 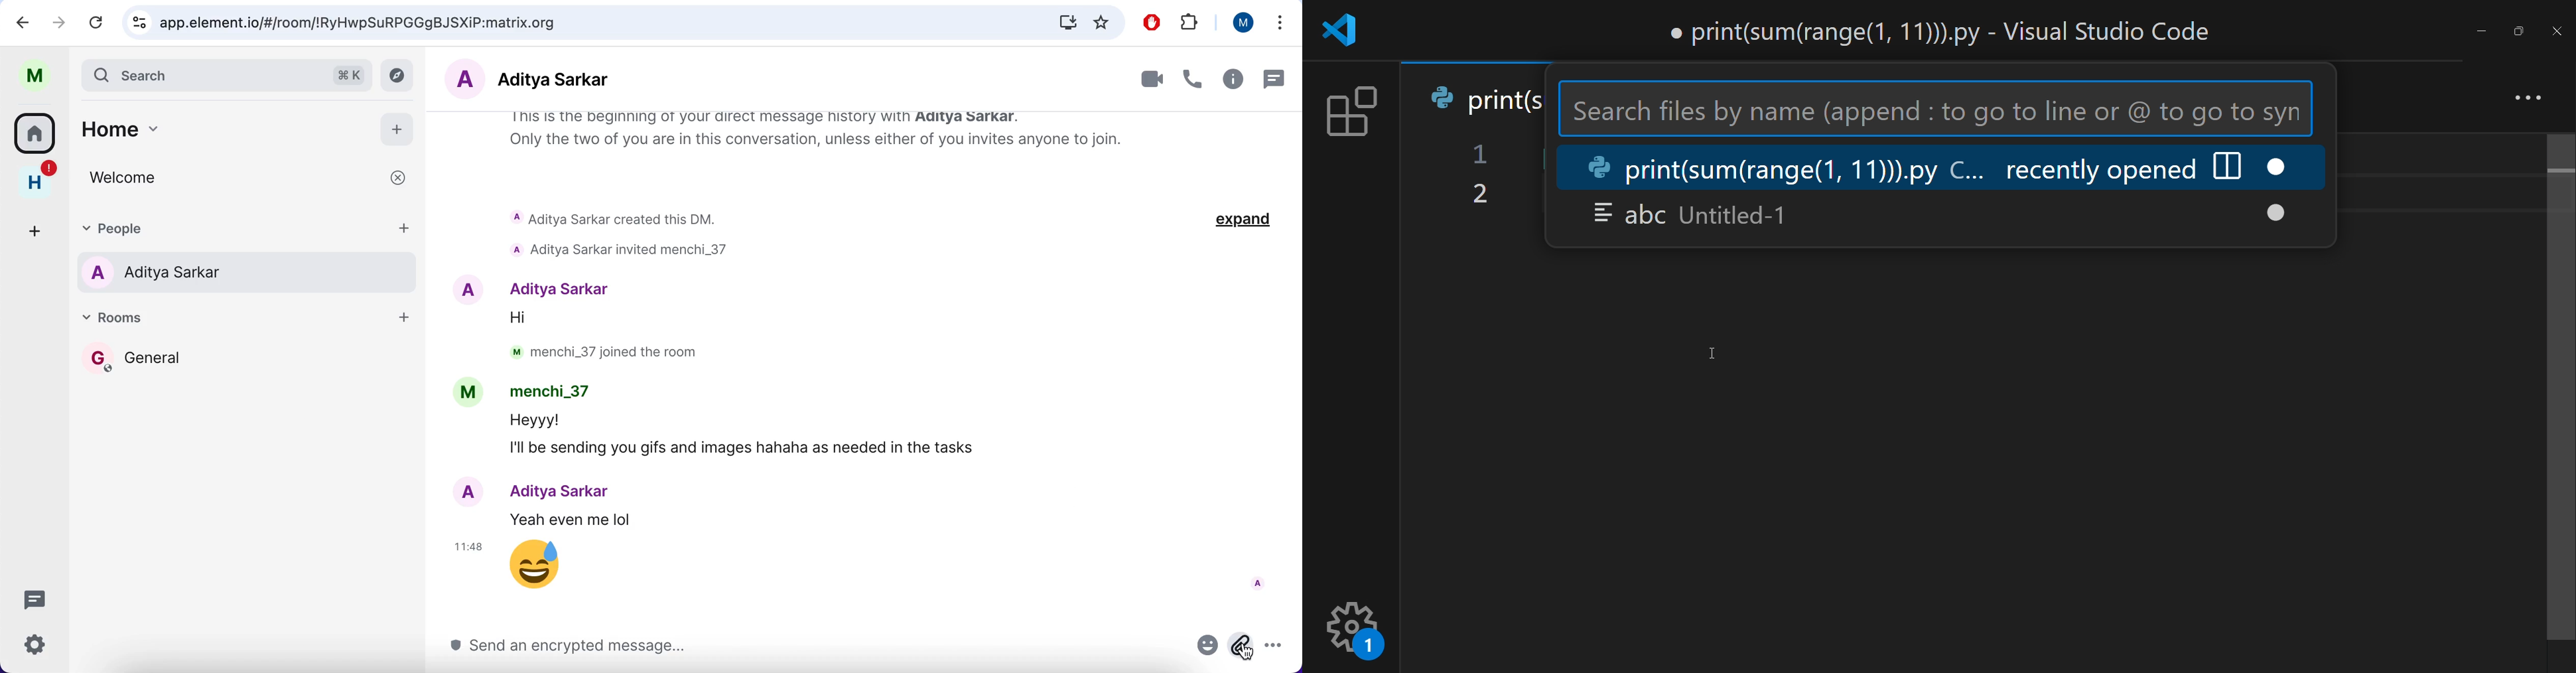 I want to click on configuration, so click(x=38, y=647).